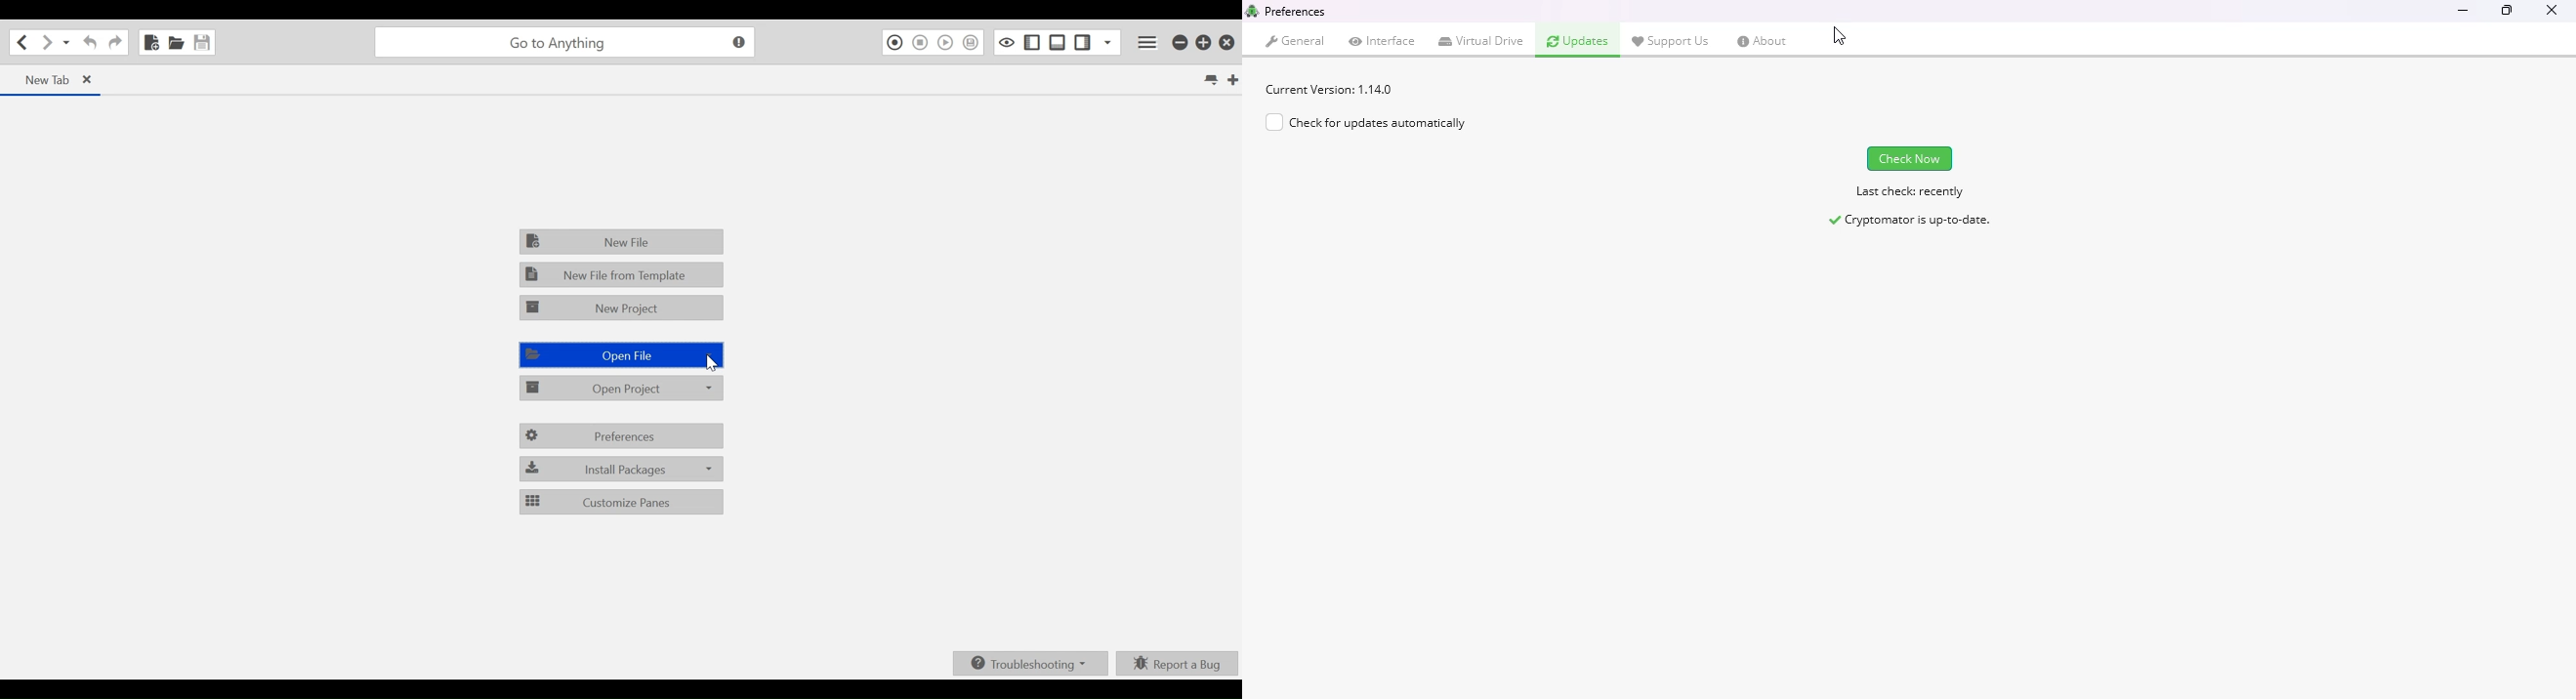 The height and width of the screenshot is (700, 2576). I want to click on Save File, so click(203, 42).